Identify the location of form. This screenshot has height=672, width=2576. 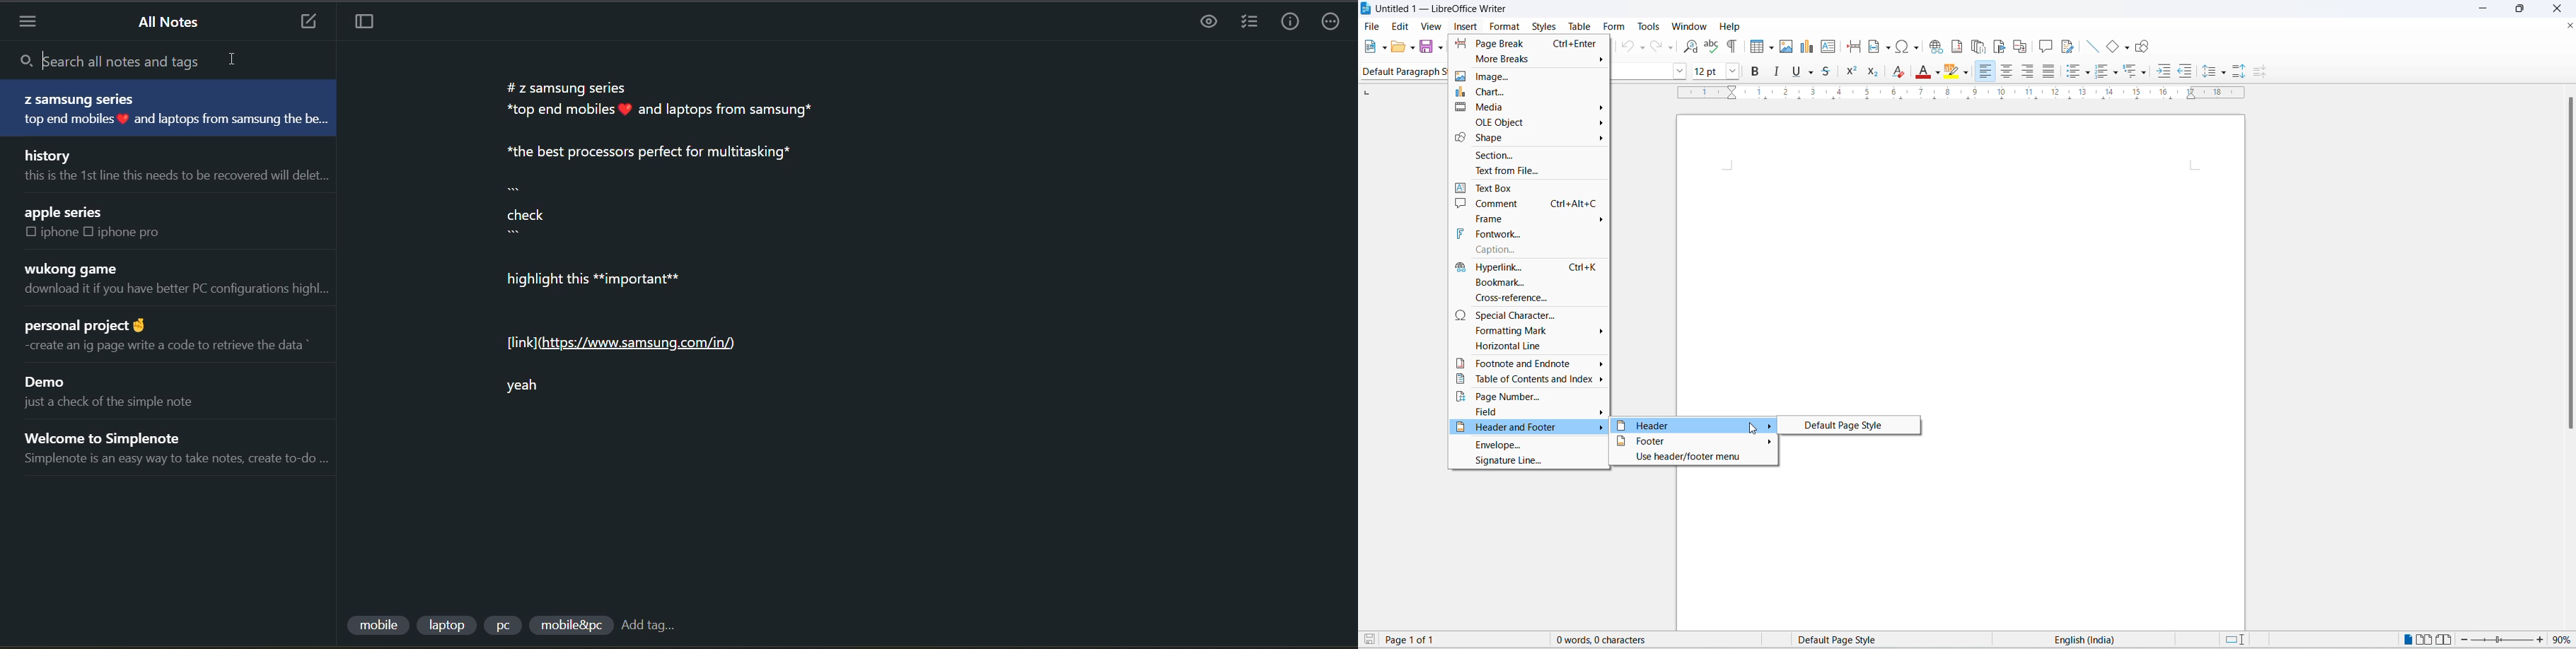
(1613, 27).